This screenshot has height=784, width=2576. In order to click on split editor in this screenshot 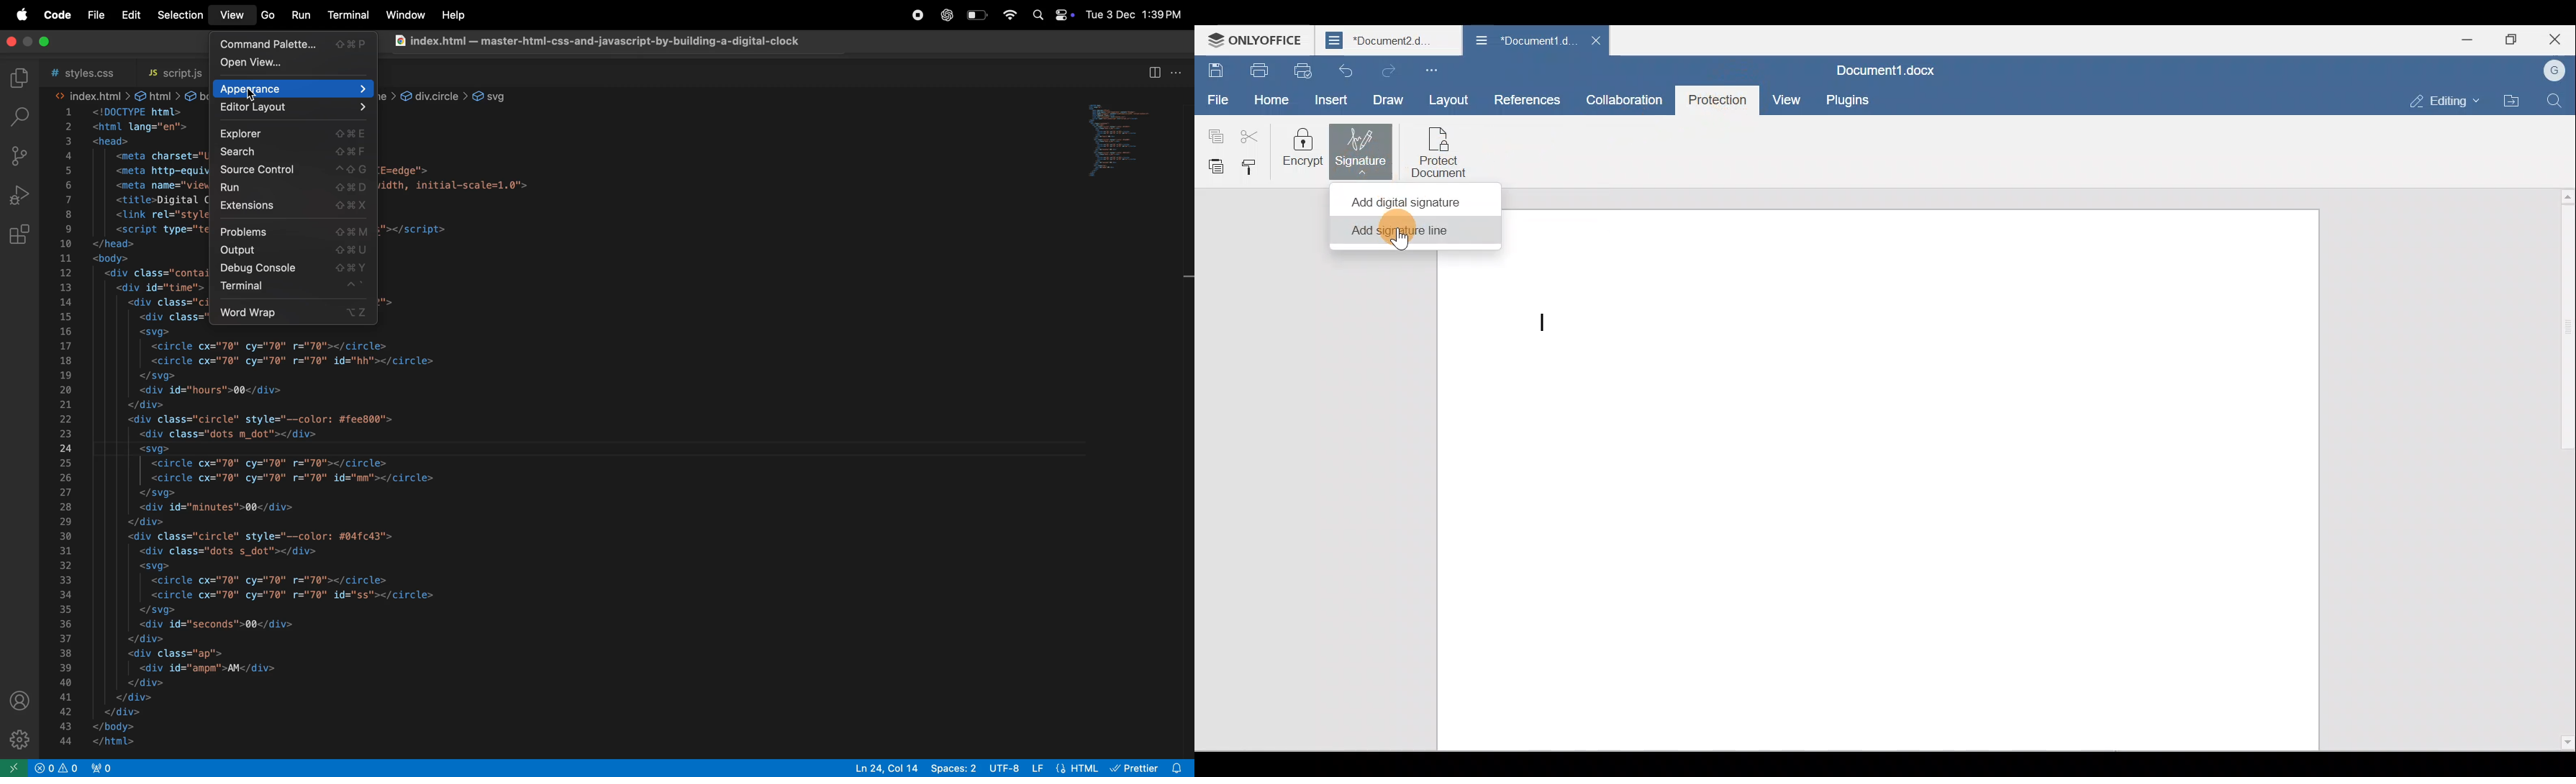, I will do `click(1154, 72)`.